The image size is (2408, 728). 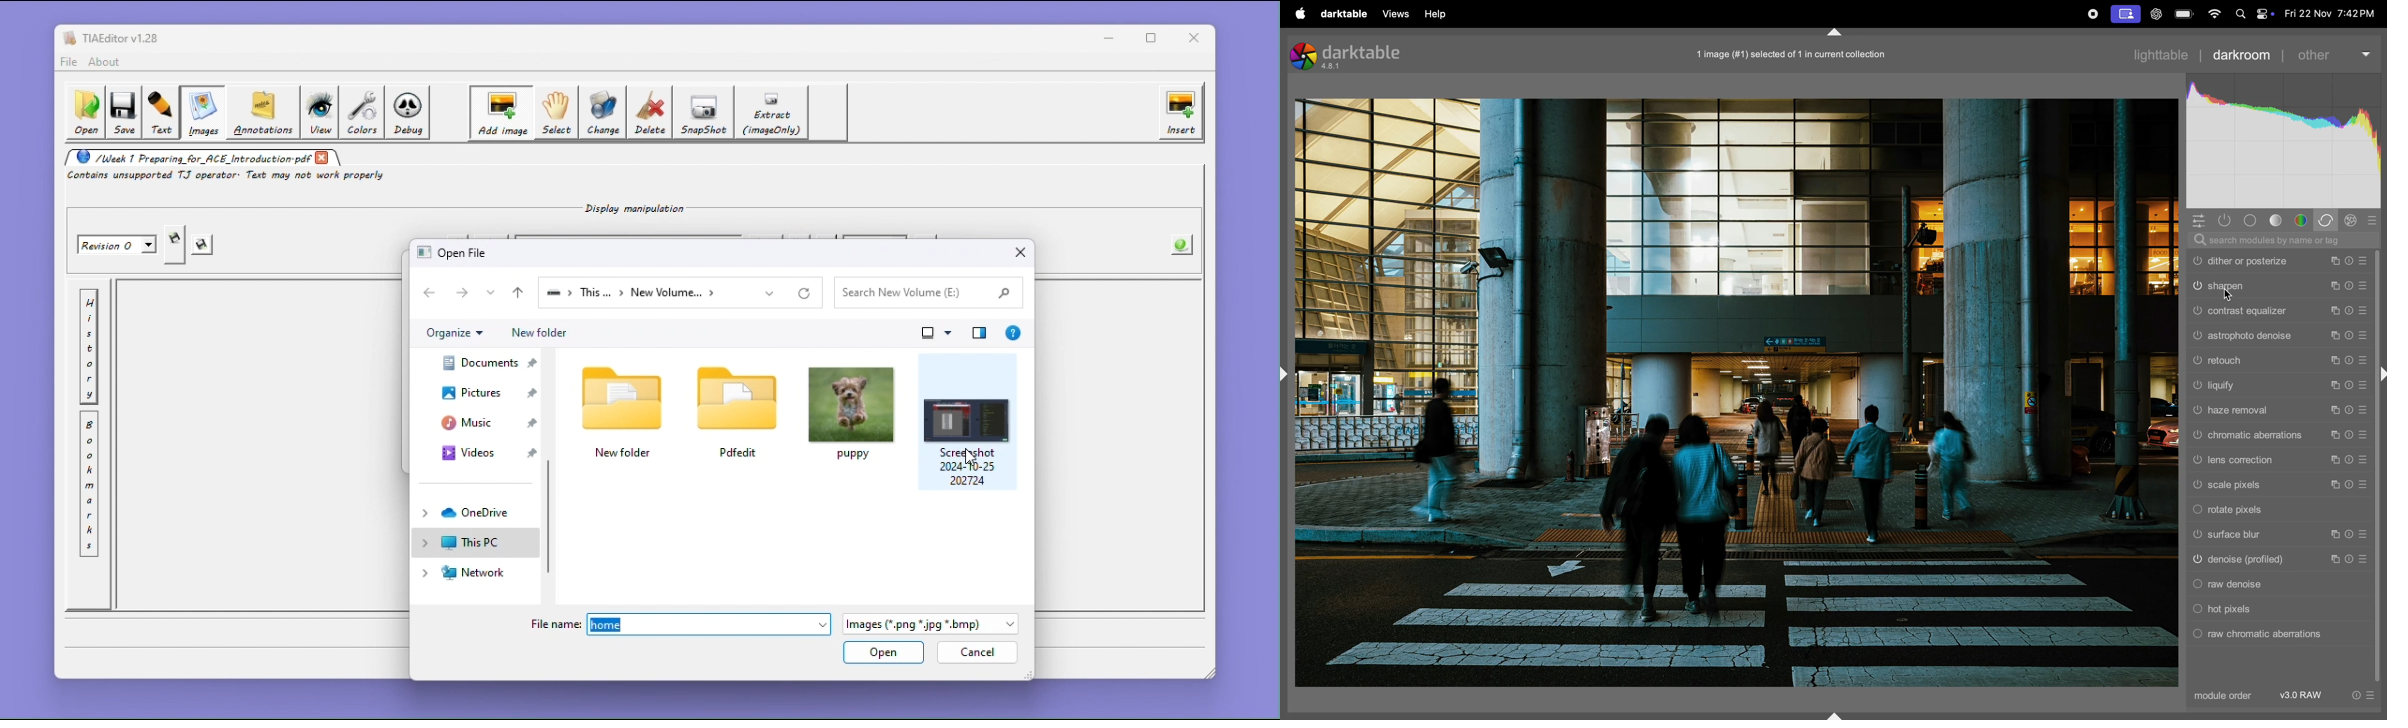 I want to click on denoise profiled, so click(x=2276, y=561).